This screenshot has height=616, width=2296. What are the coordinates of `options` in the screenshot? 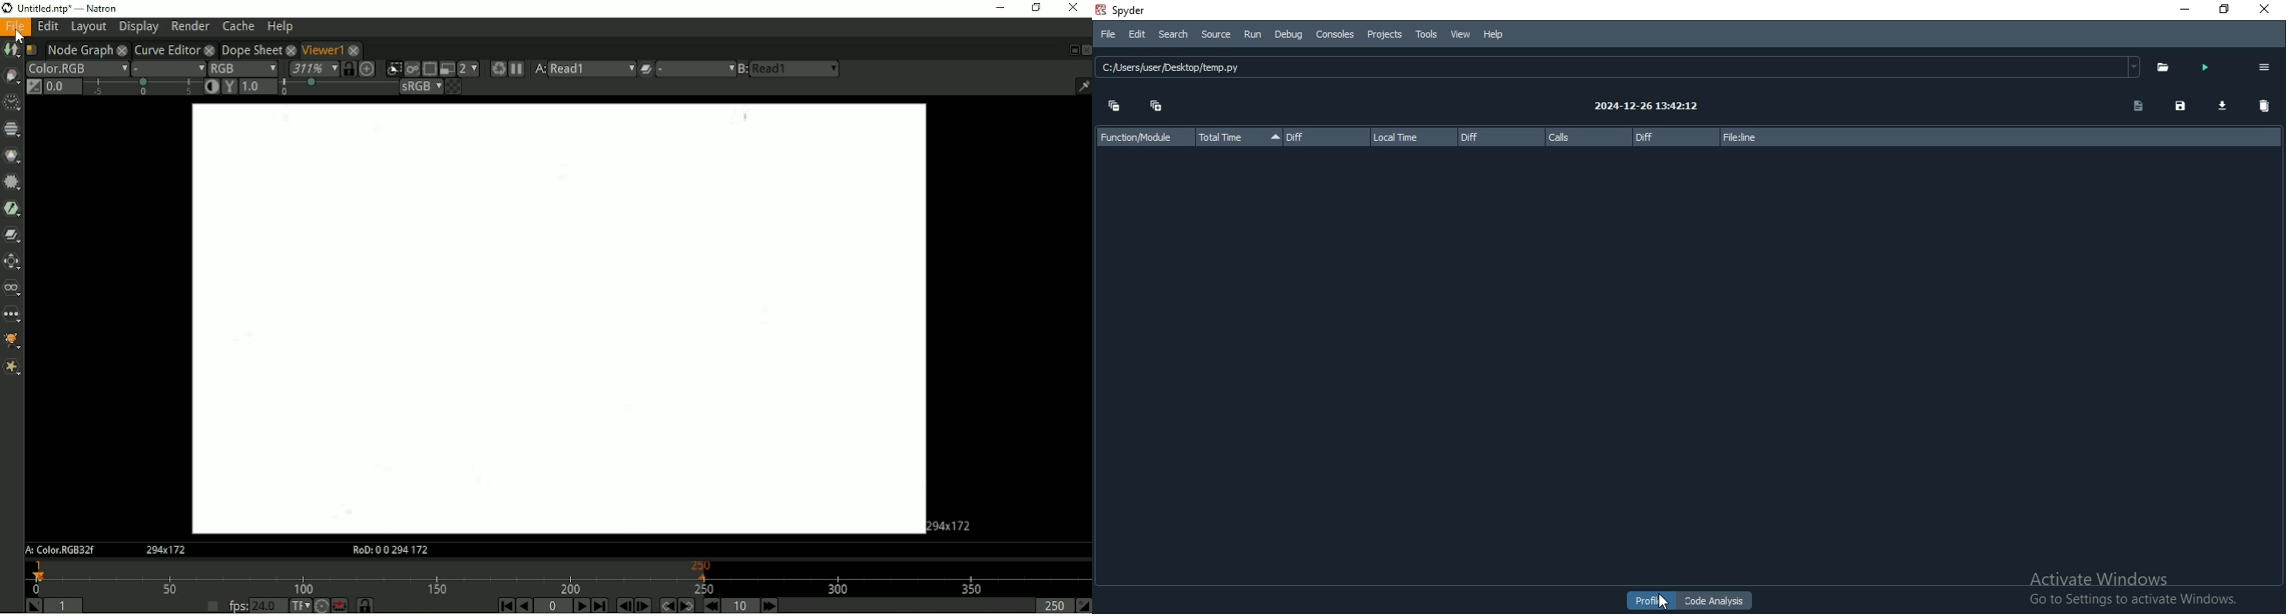 It's located at (2264, 66).